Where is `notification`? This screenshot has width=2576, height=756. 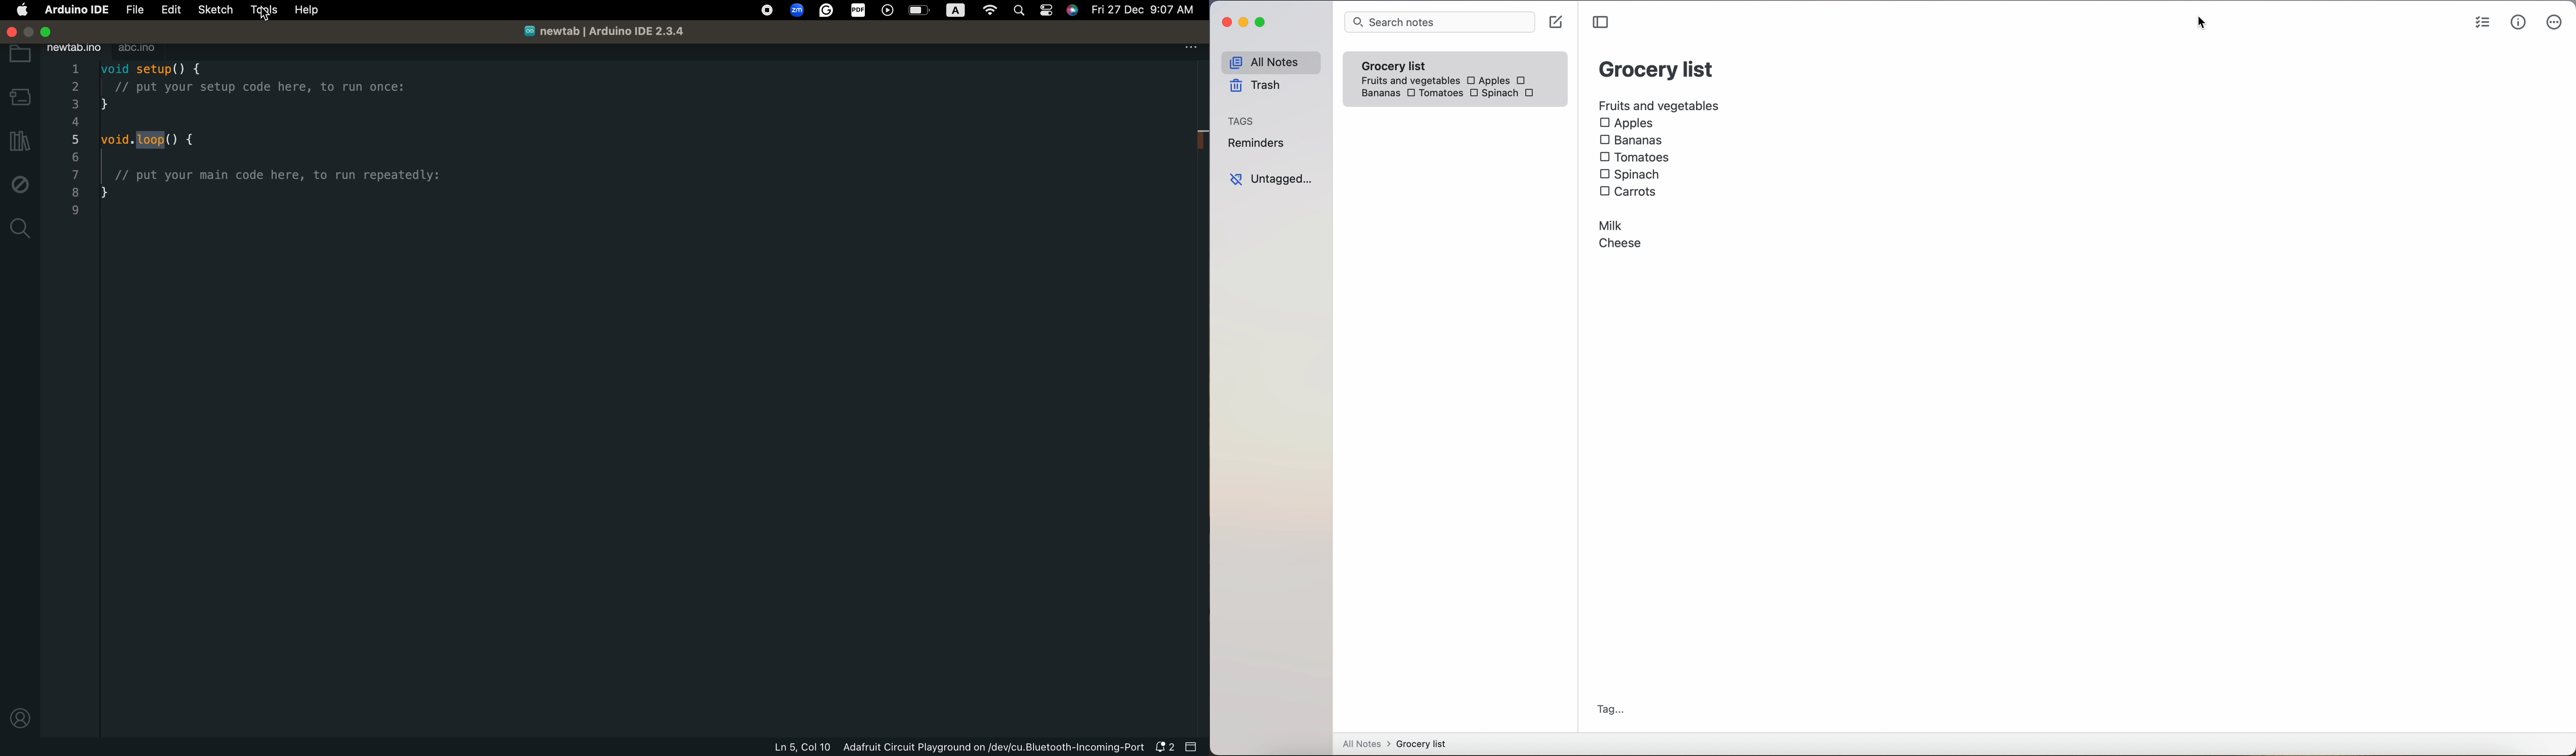 notification is located at coordinates (1163, 748).